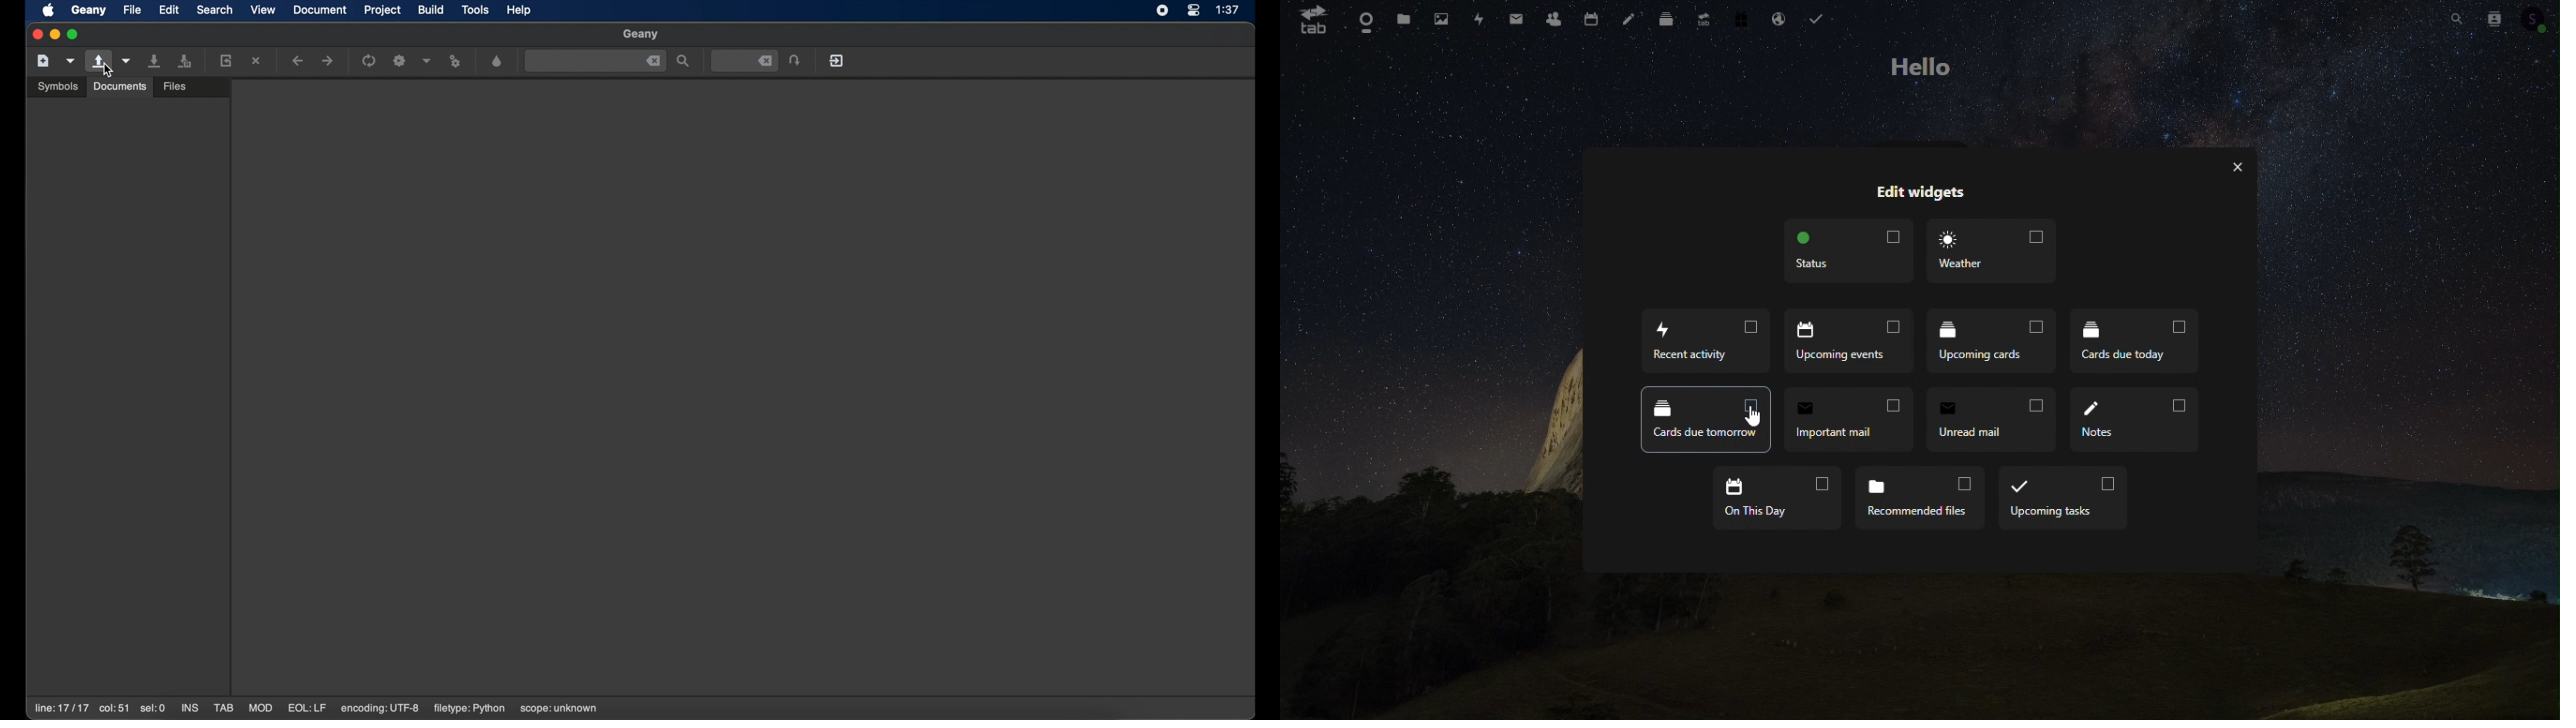 Image resolution: width=2576 pixels, height=728 pixels. What do you see at coordinates (1363, 21) in the screenshot?
I see `Dashboard` at bounding box center [1363, 21].